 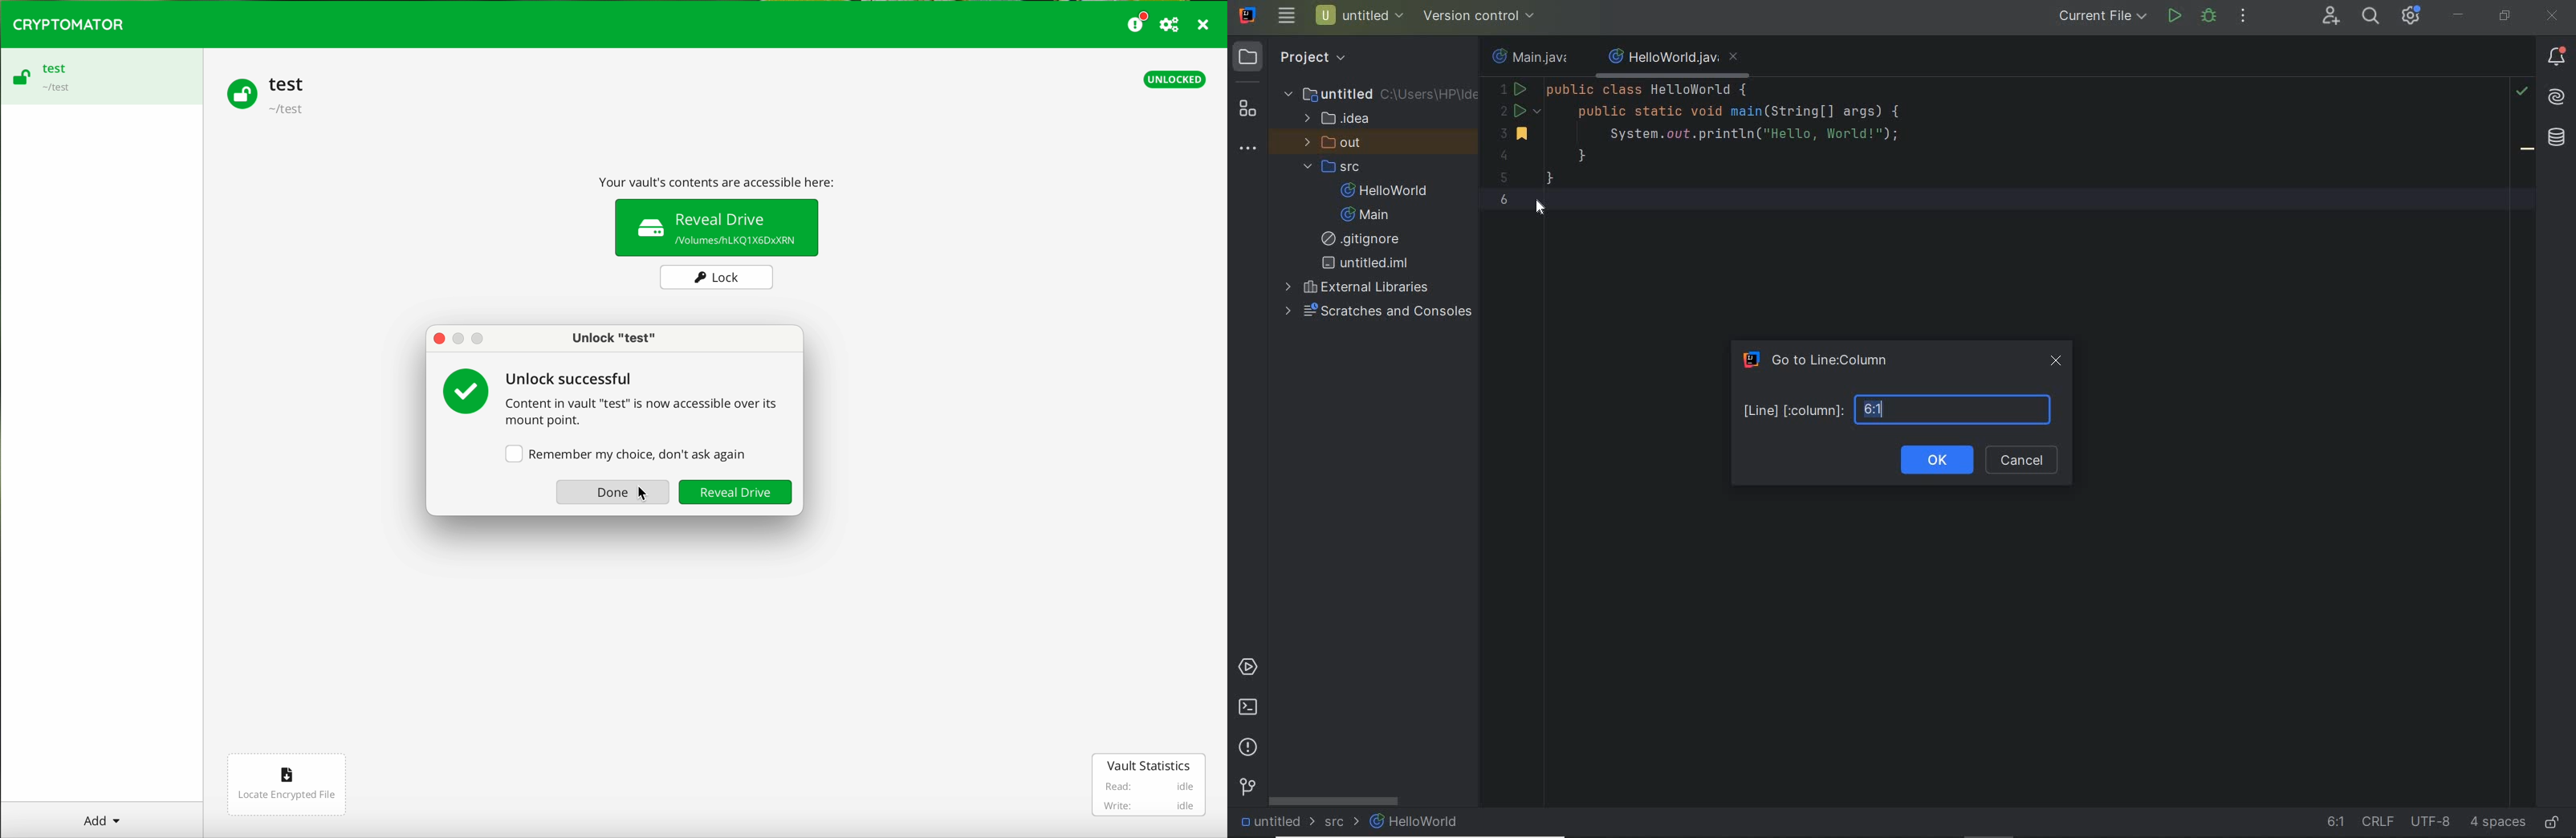 I want to click on unlocked, so click(x=1175, y=78).